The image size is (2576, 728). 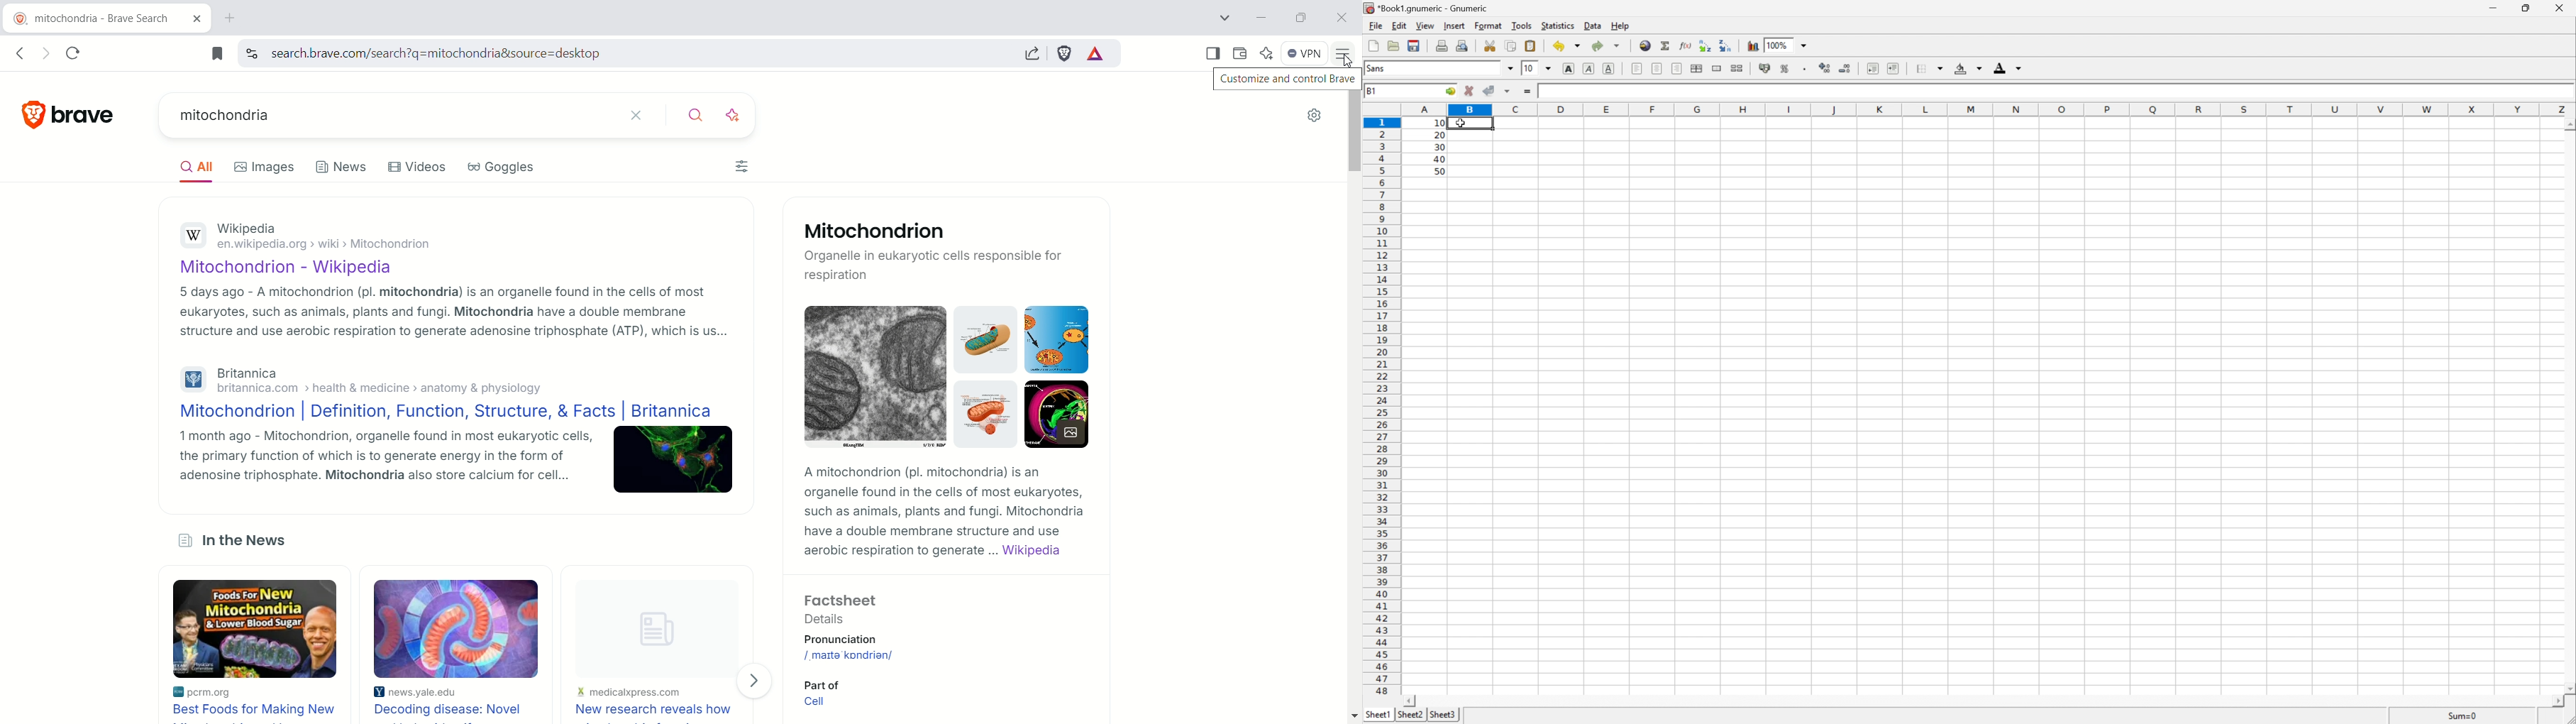 I want to click on Insert chart, so click(x=1754, y=46).